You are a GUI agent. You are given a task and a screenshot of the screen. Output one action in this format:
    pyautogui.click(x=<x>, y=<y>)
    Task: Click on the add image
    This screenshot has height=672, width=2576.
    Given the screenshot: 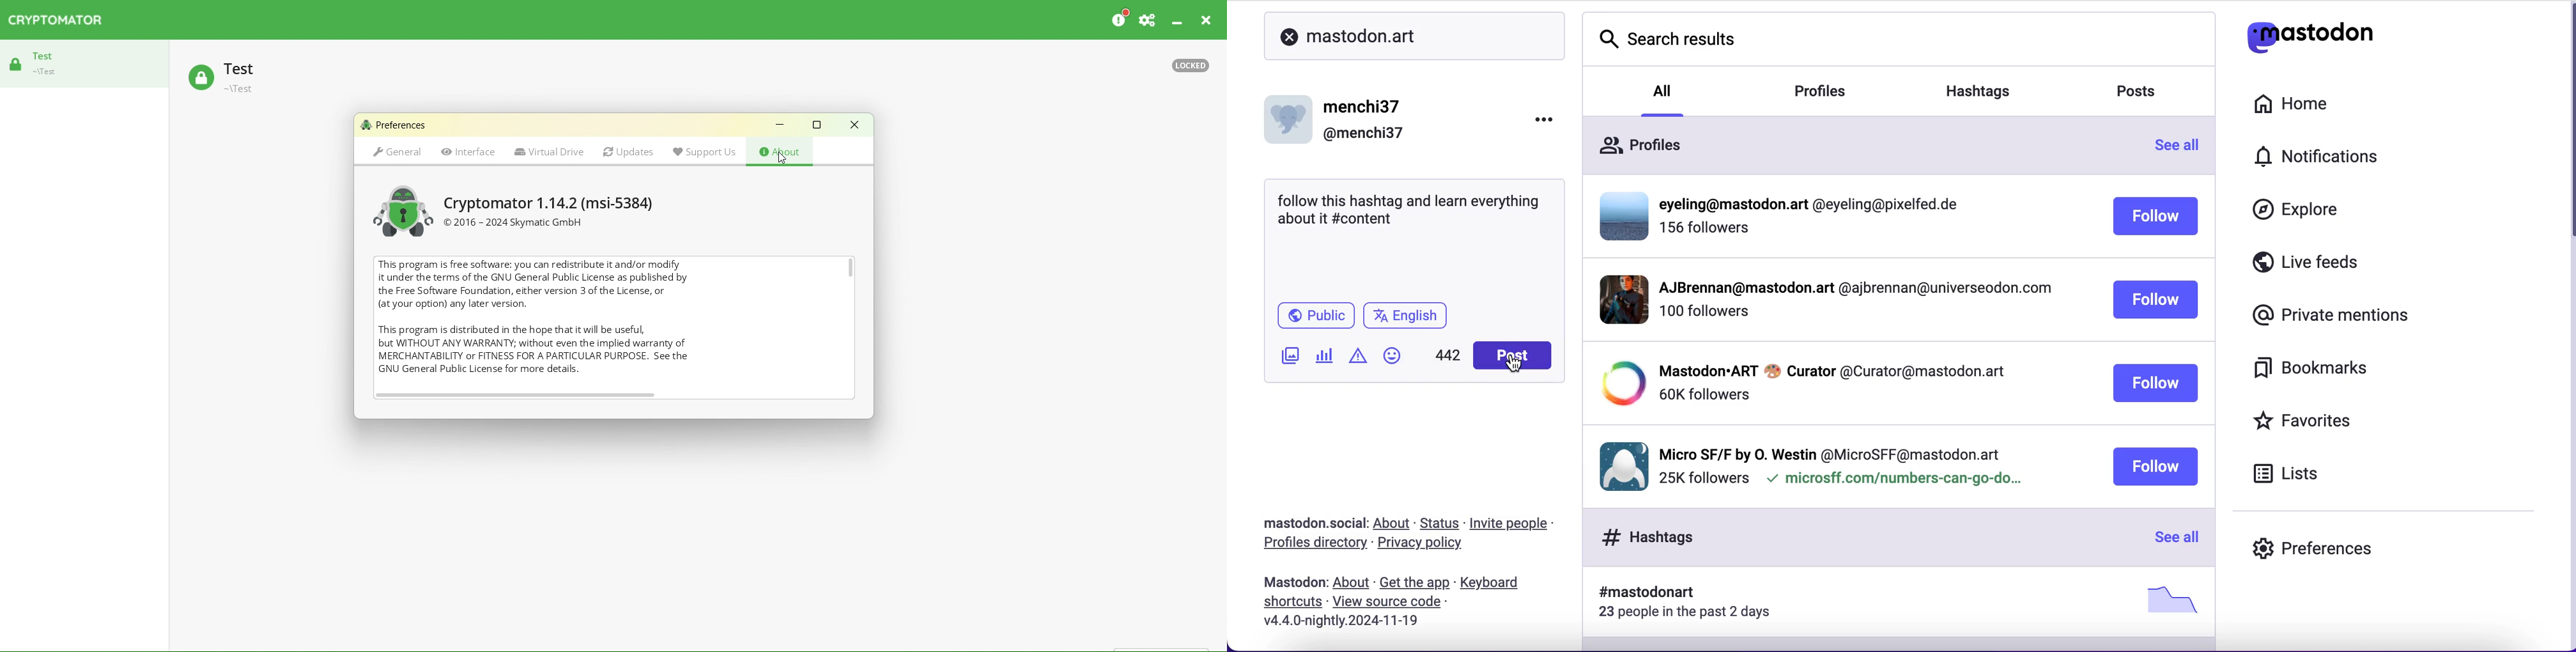 What is the action you would take?
    pyautogui.click(x=1288, y=357)
    